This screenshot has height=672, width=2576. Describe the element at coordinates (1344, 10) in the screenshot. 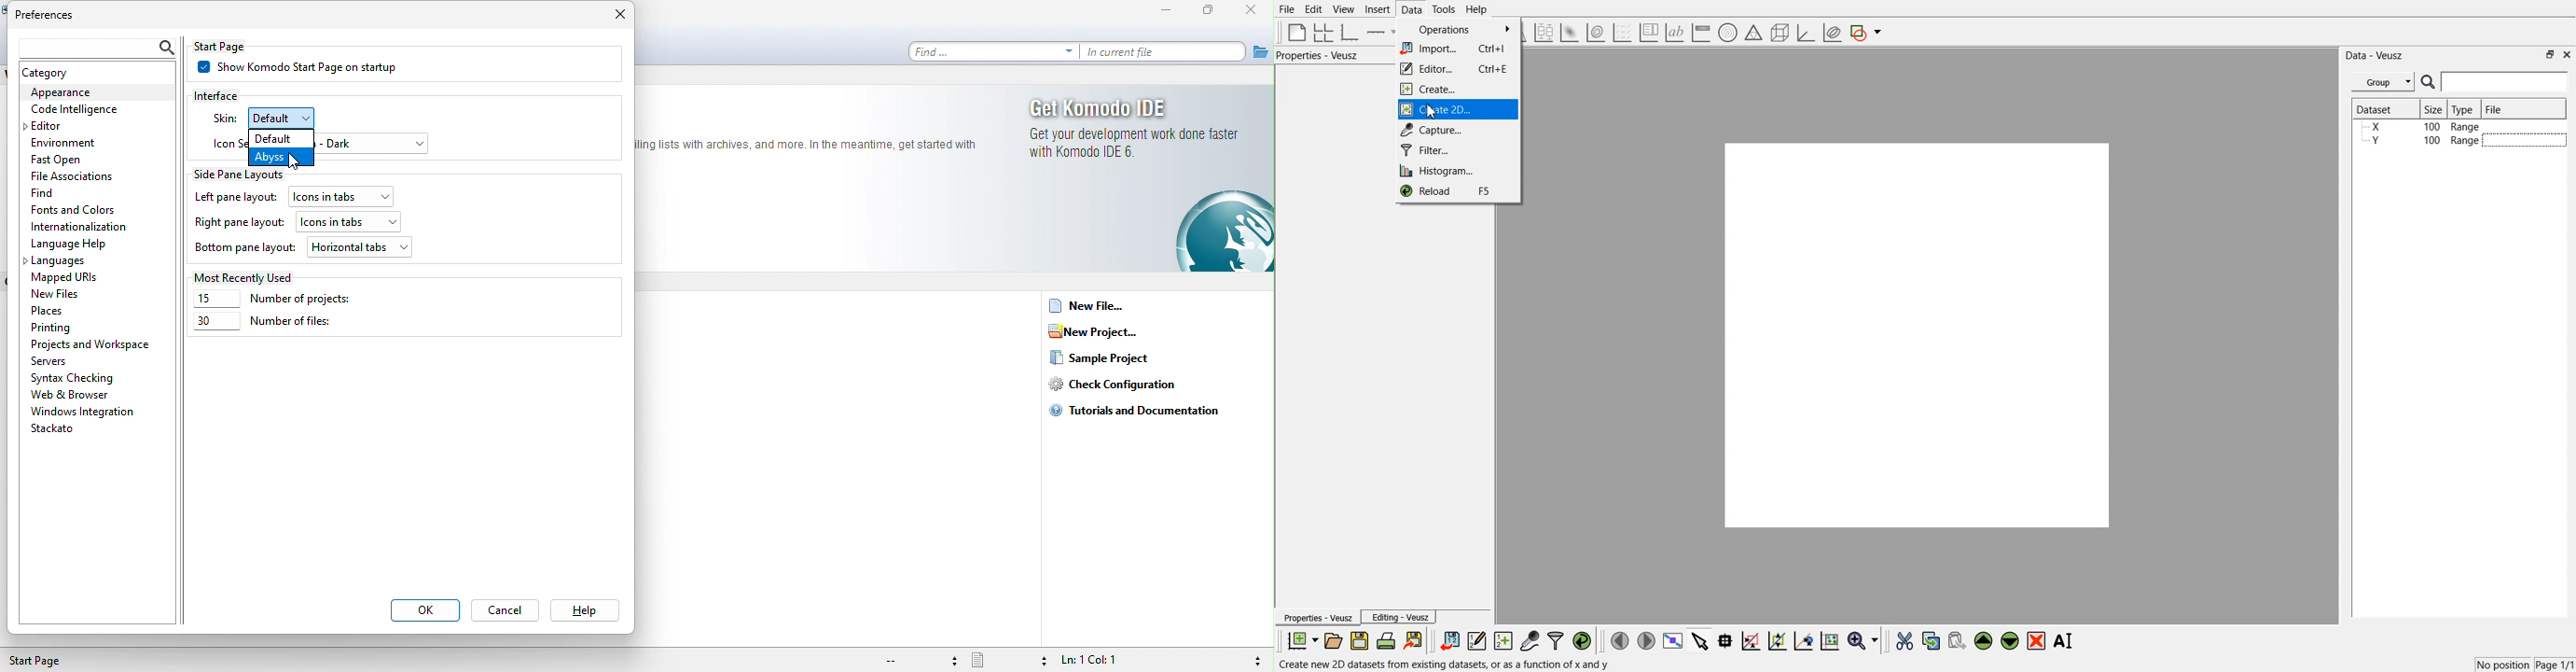

I see `View` at that location.